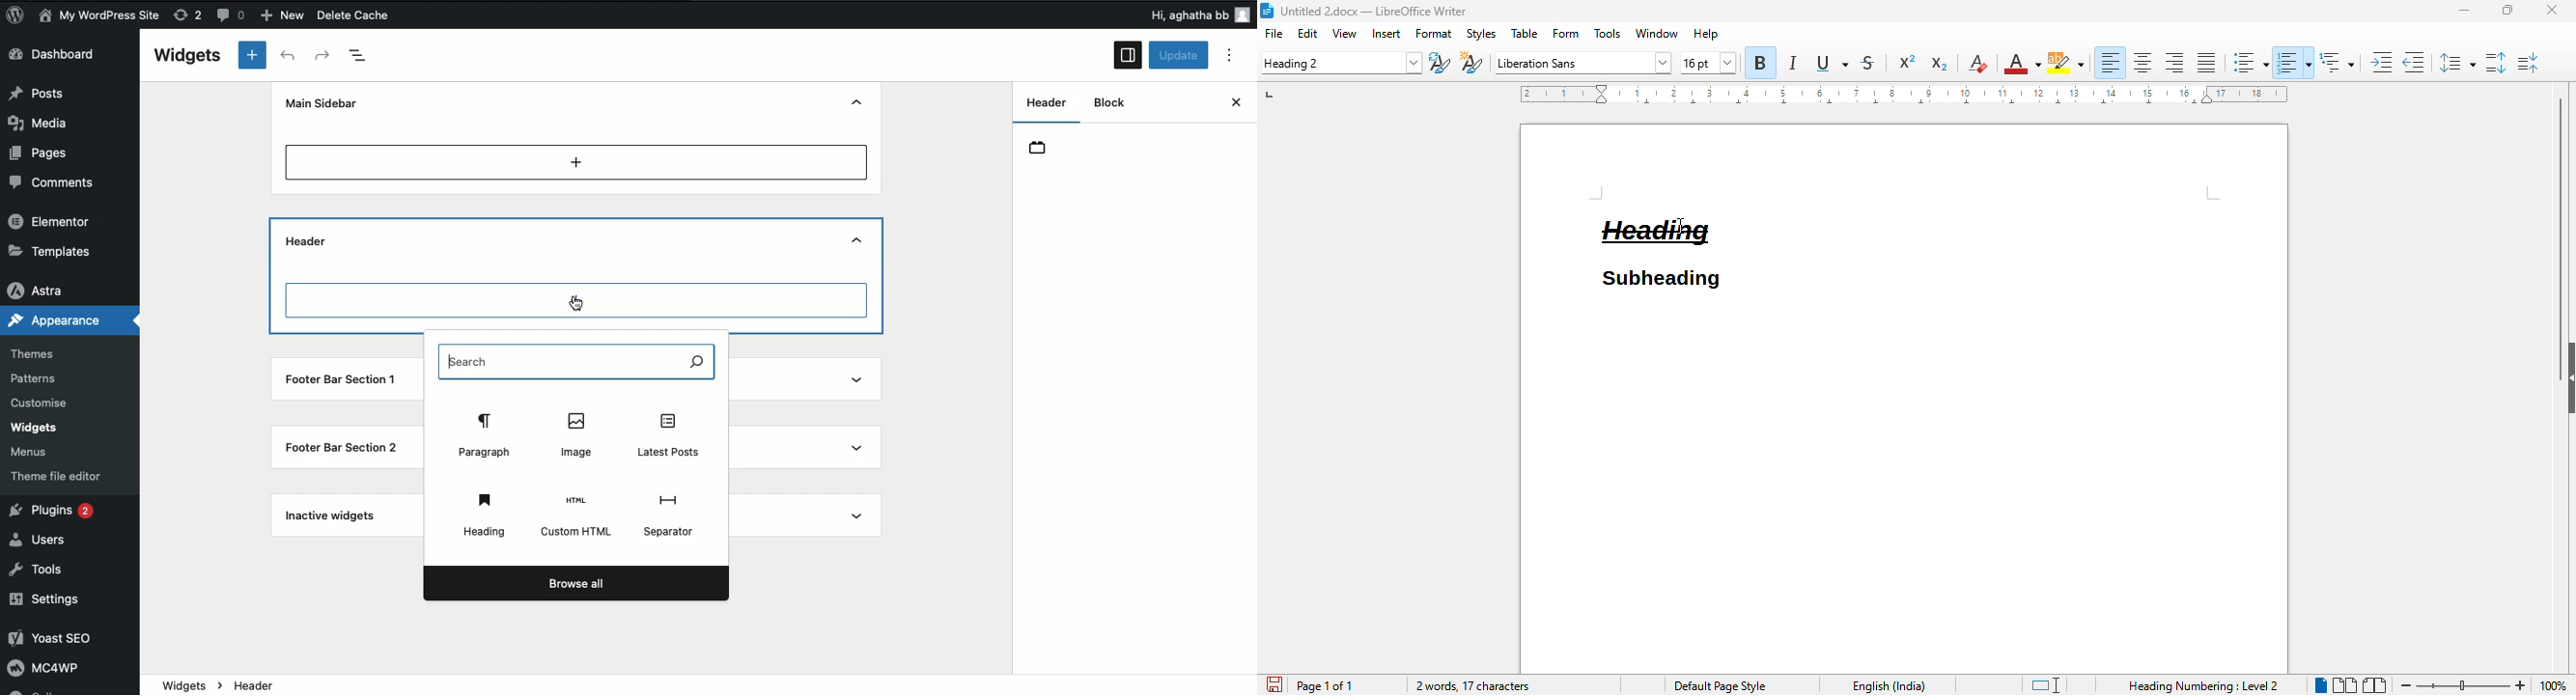  Describe the element at coordinates (42, 153) in the screenshot. I see `Pages` at that location.